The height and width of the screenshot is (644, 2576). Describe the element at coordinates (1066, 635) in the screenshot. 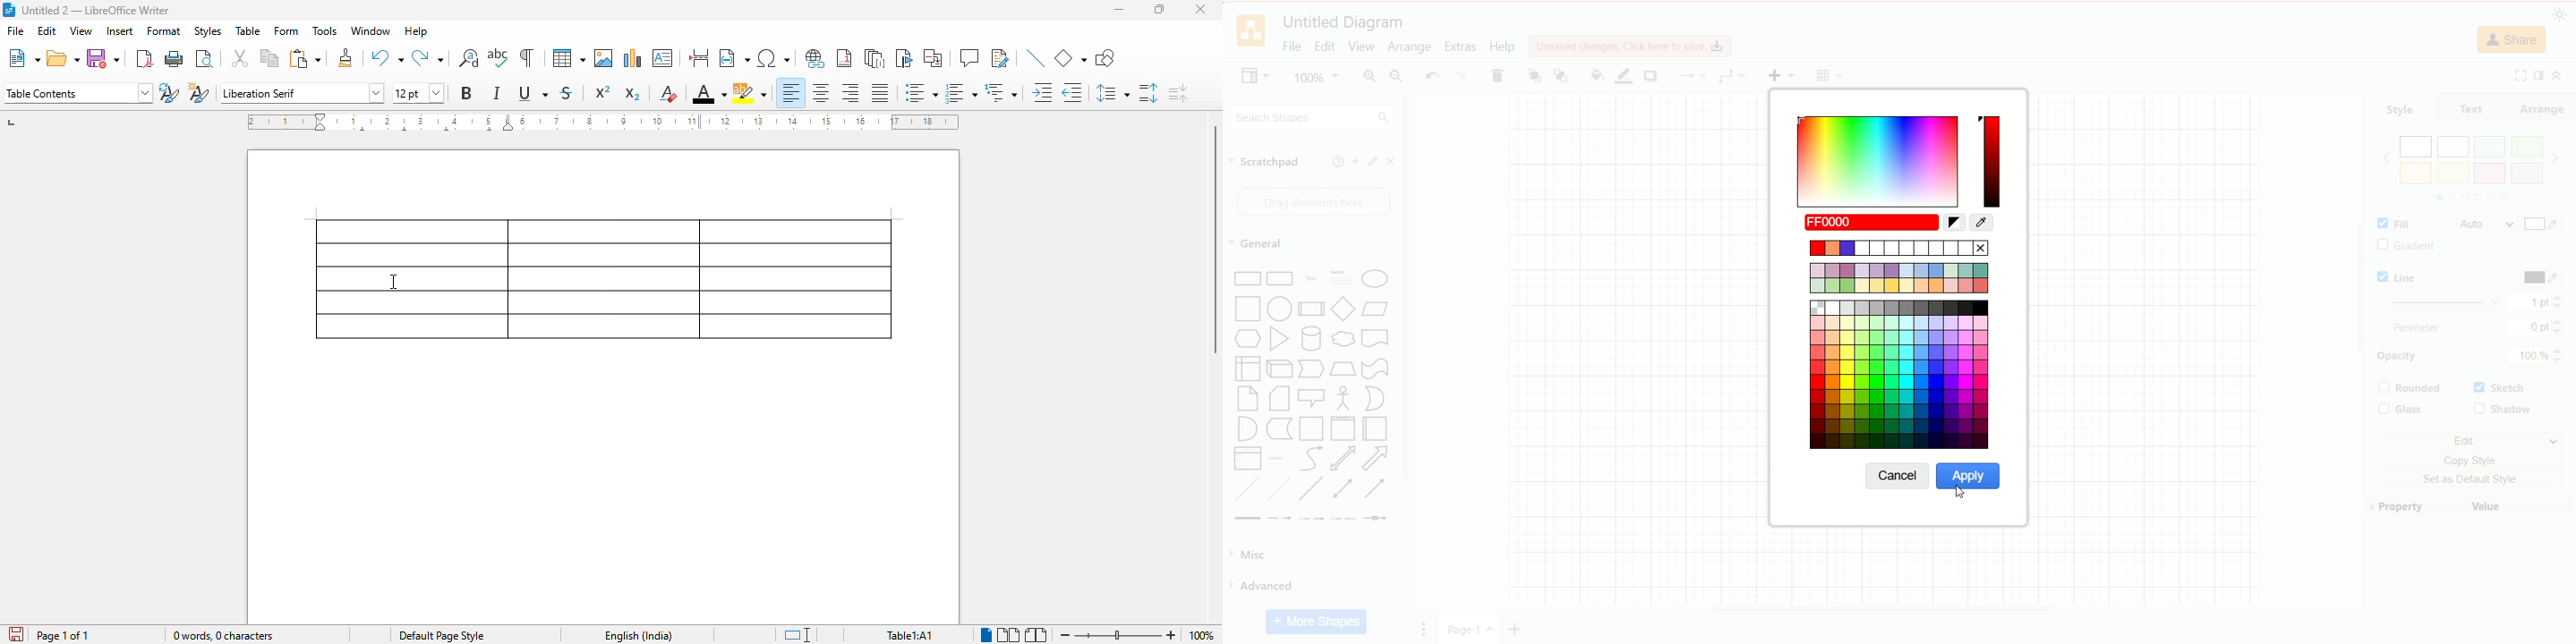

I see `zoom out` at that location.